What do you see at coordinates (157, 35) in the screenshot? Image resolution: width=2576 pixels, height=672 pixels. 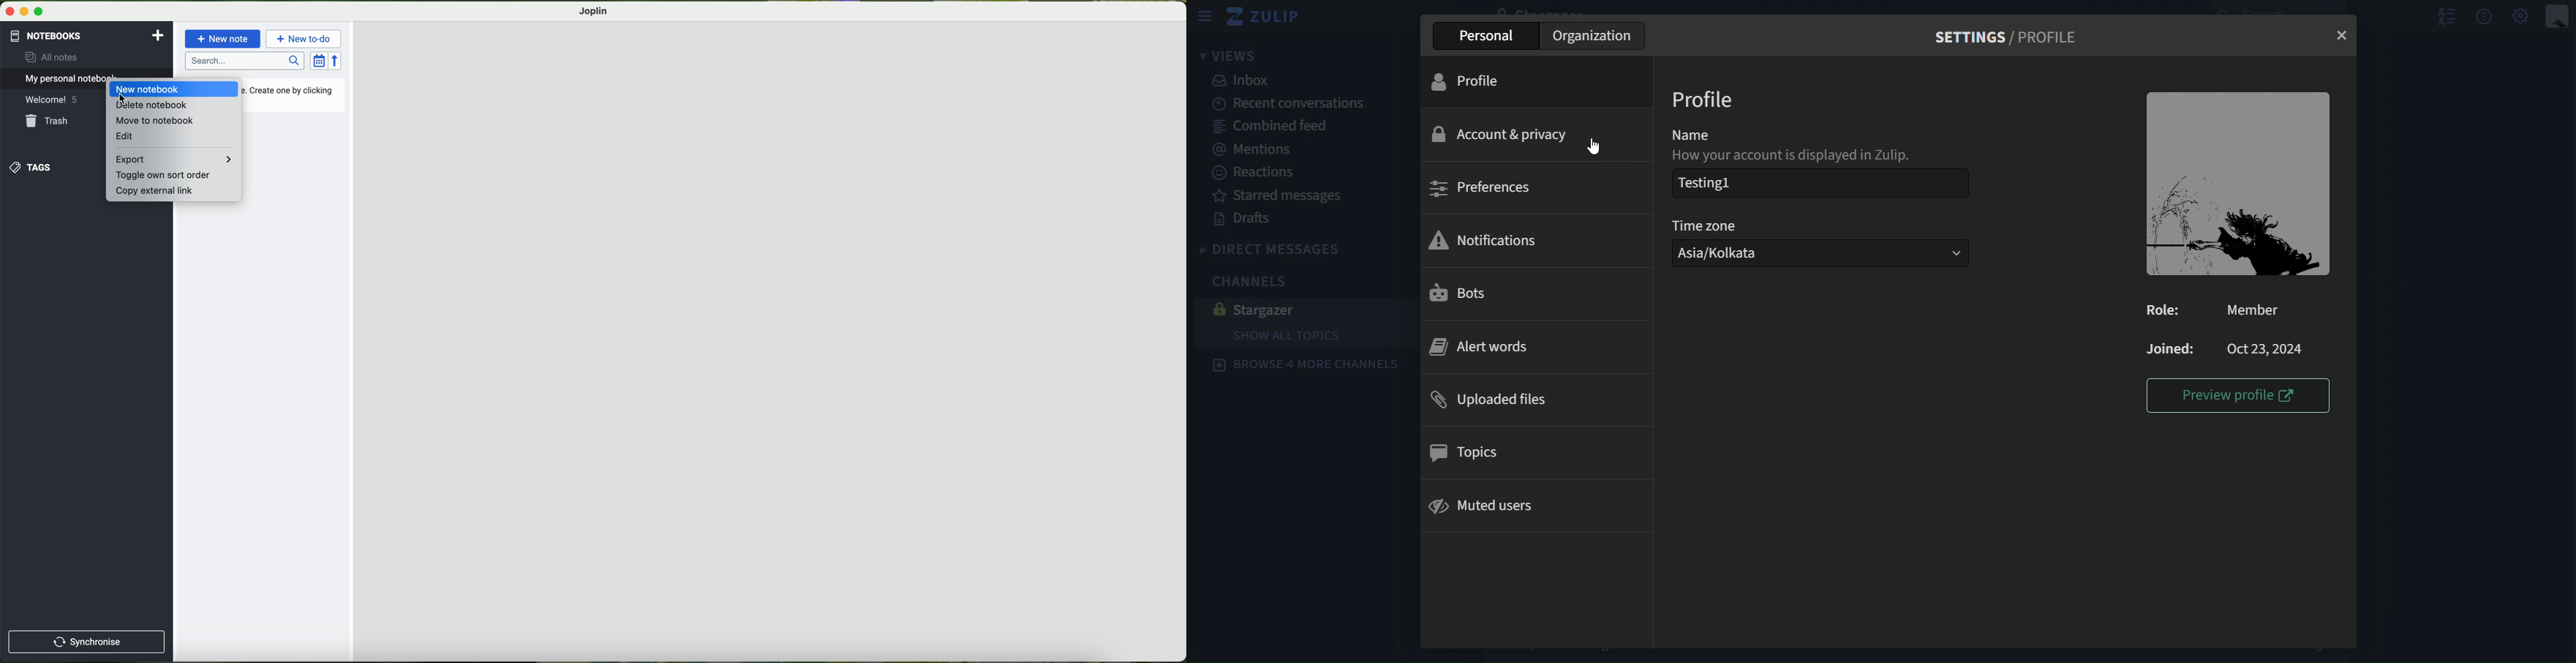 I see `add notebooks` at bounding box center [157, 35].